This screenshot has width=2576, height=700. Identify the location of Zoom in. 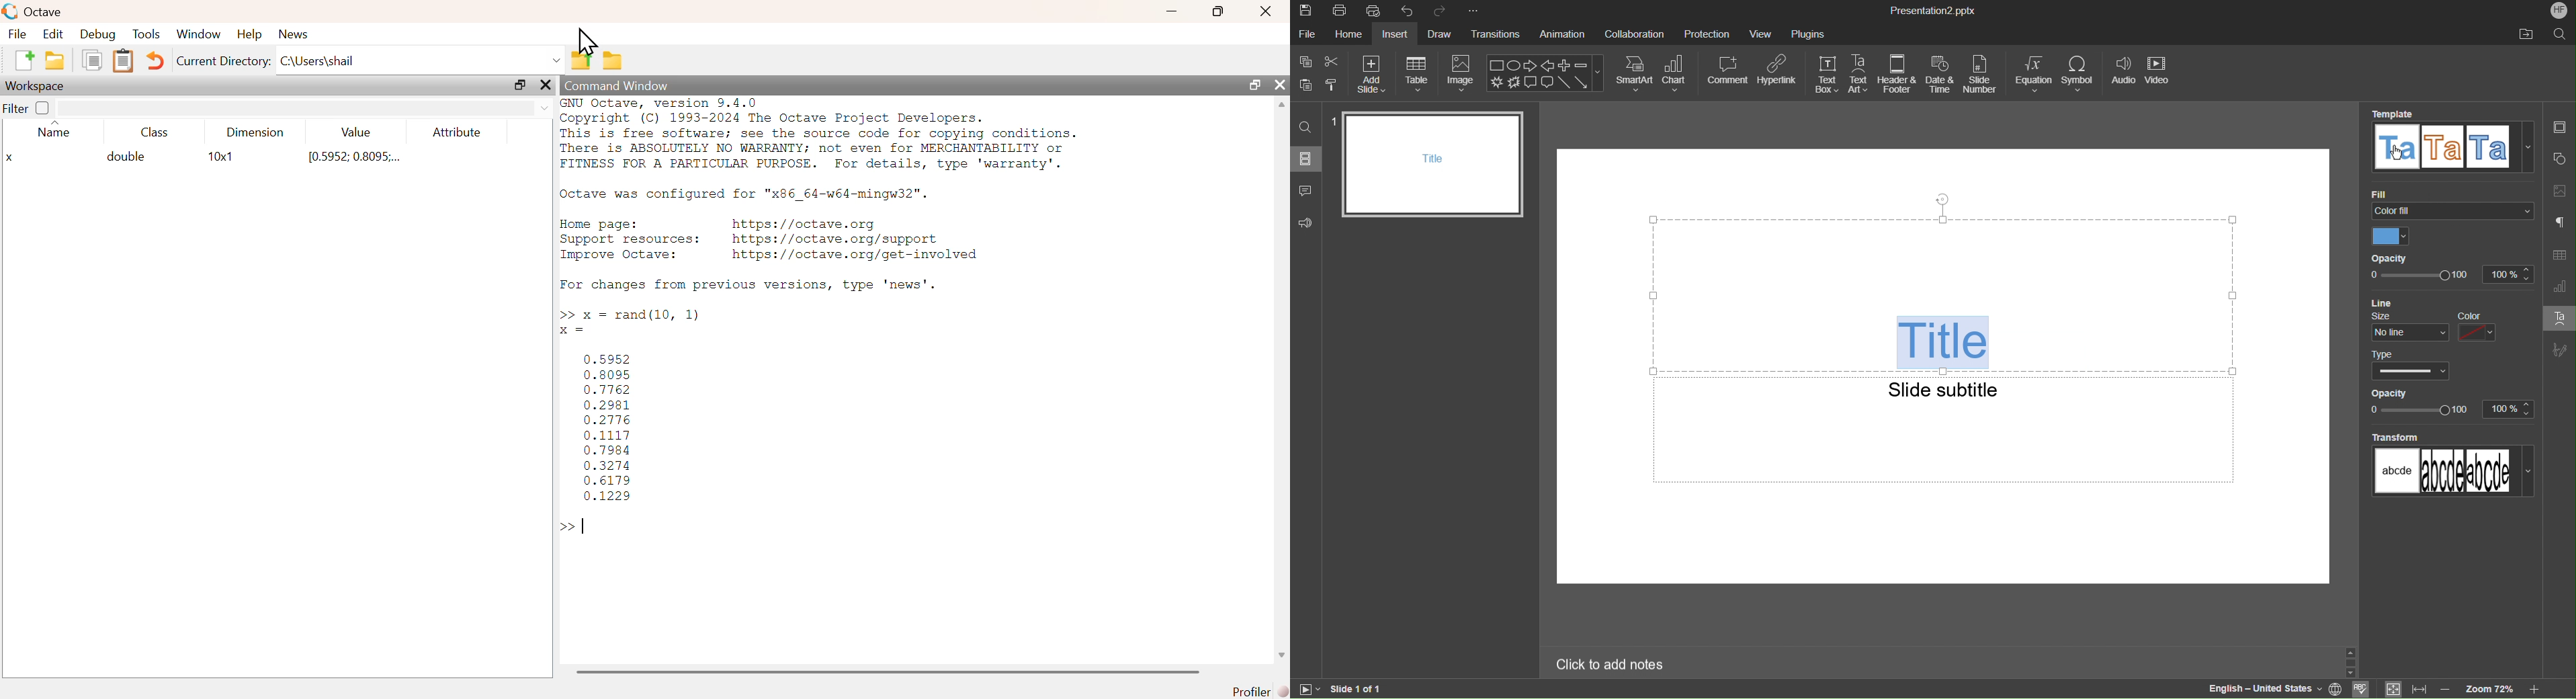
(2537, 690).